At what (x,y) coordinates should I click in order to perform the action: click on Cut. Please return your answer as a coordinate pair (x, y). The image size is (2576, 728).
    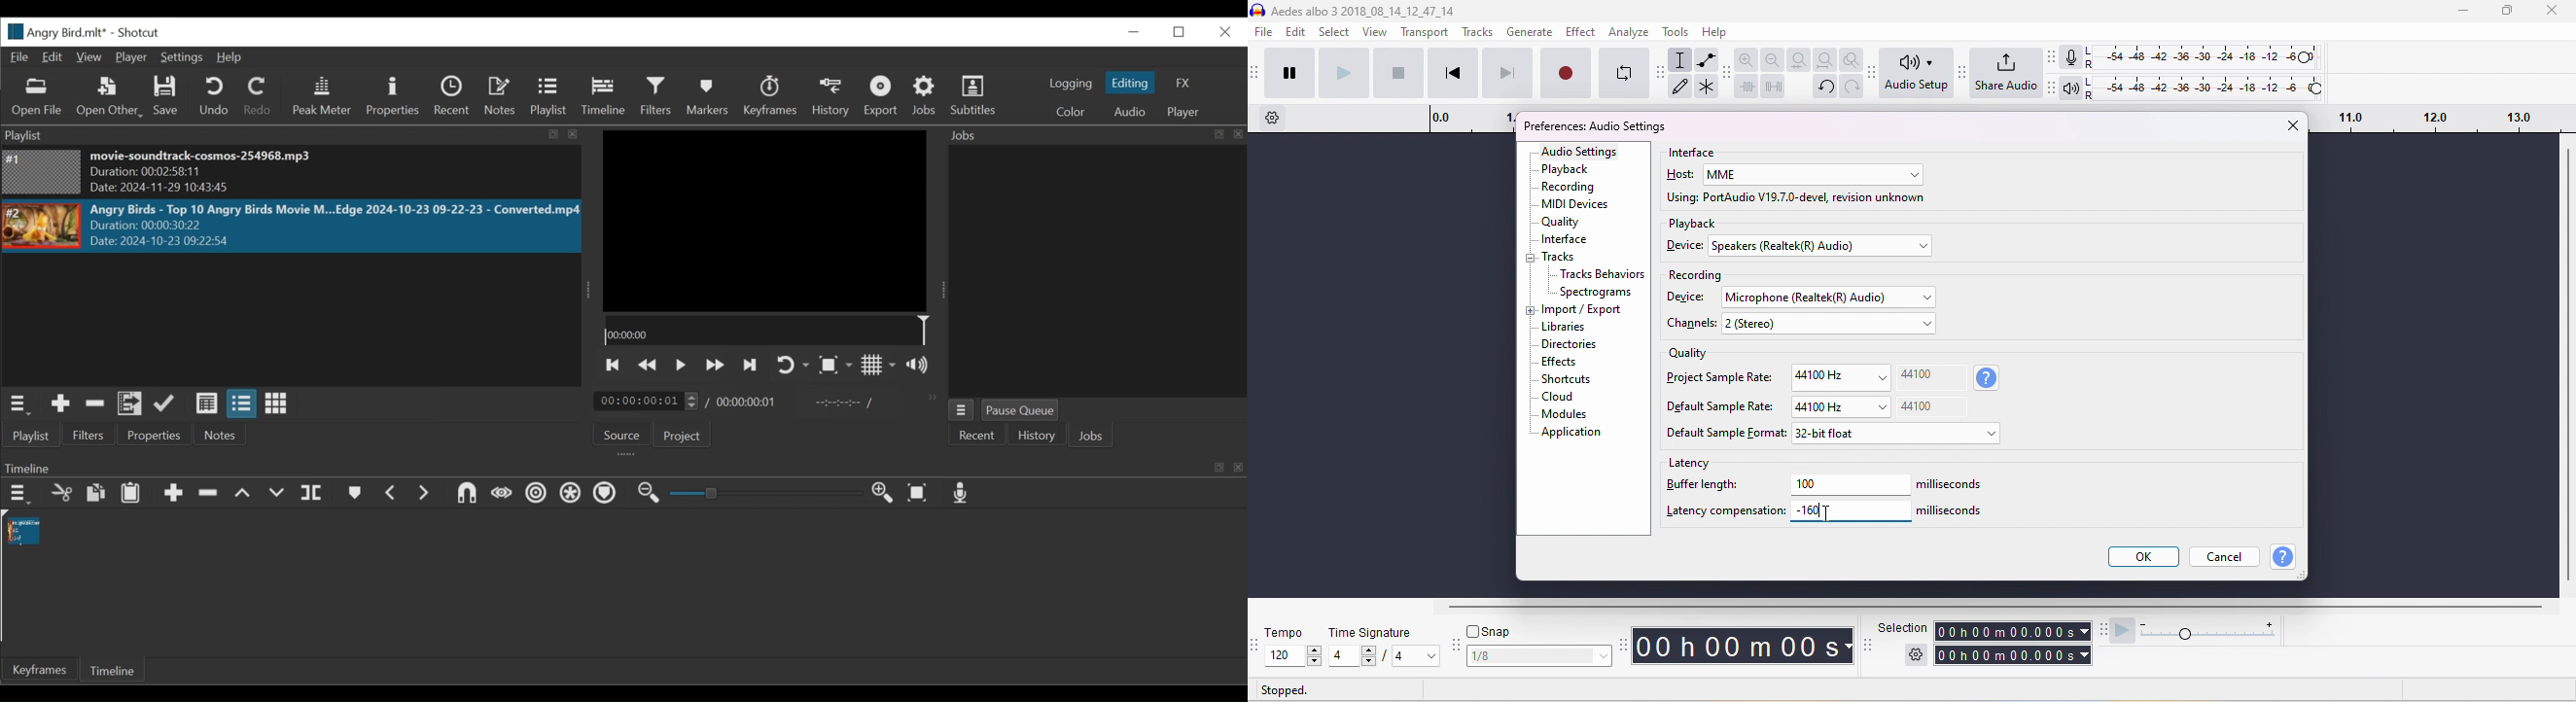
    Looking at the image, I should click on (61, 493).